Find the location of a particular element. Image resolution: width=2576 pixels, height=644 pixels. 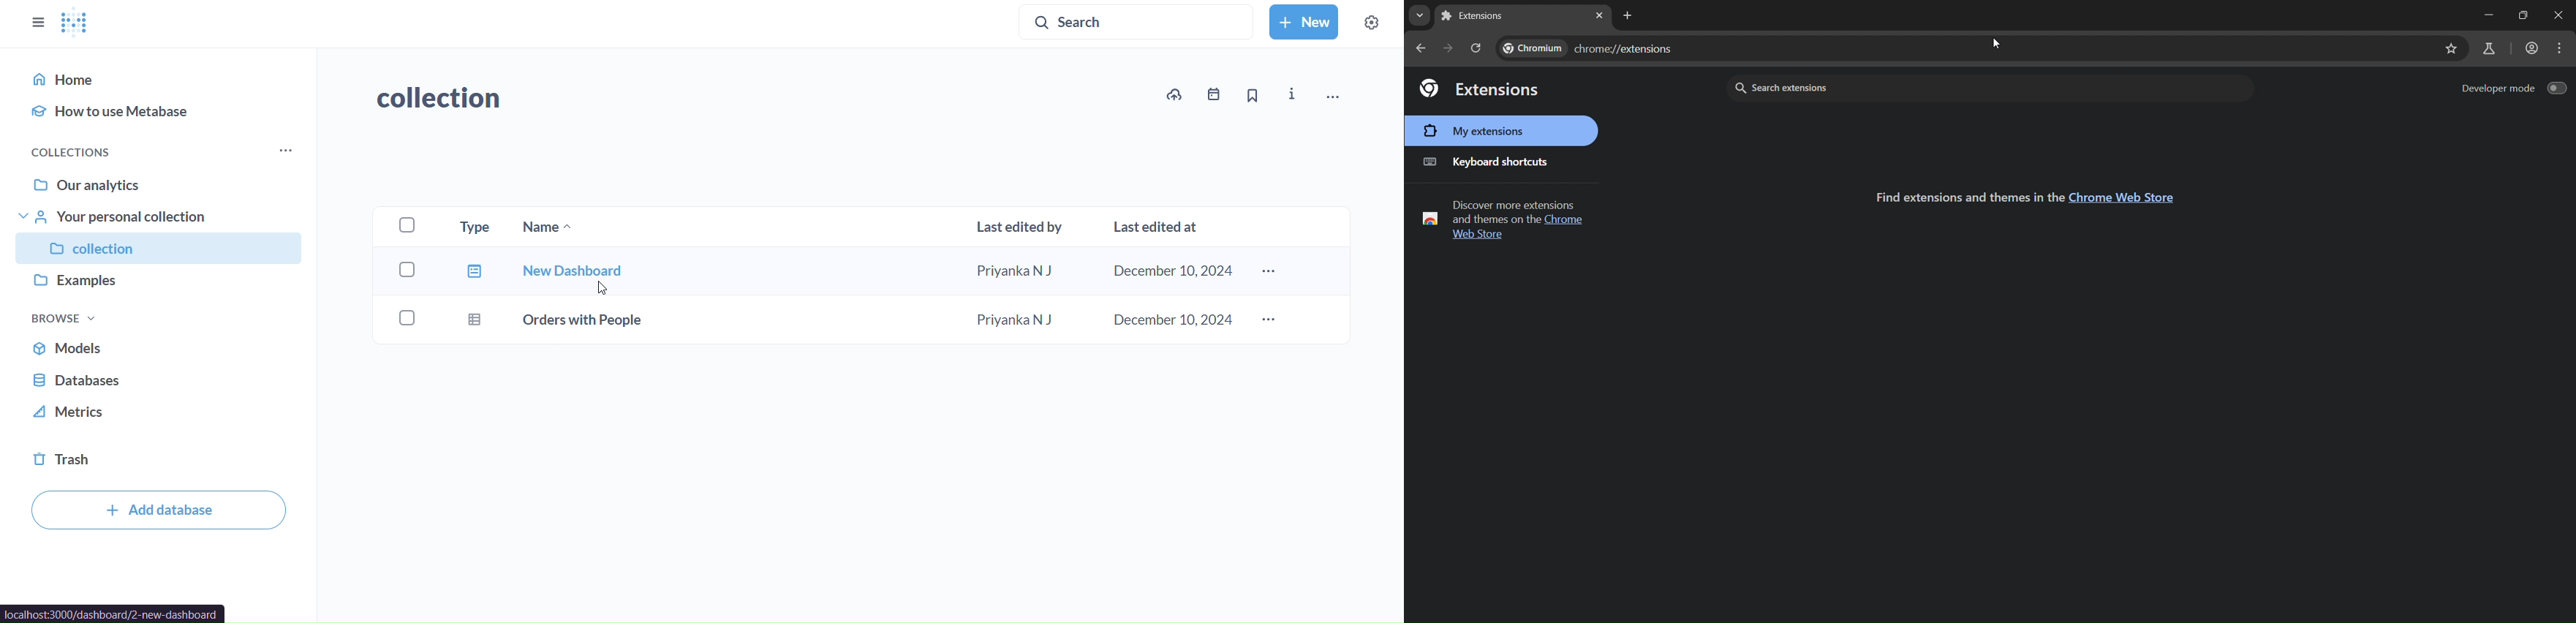

checkboxes is located at coordinates (409, 275).